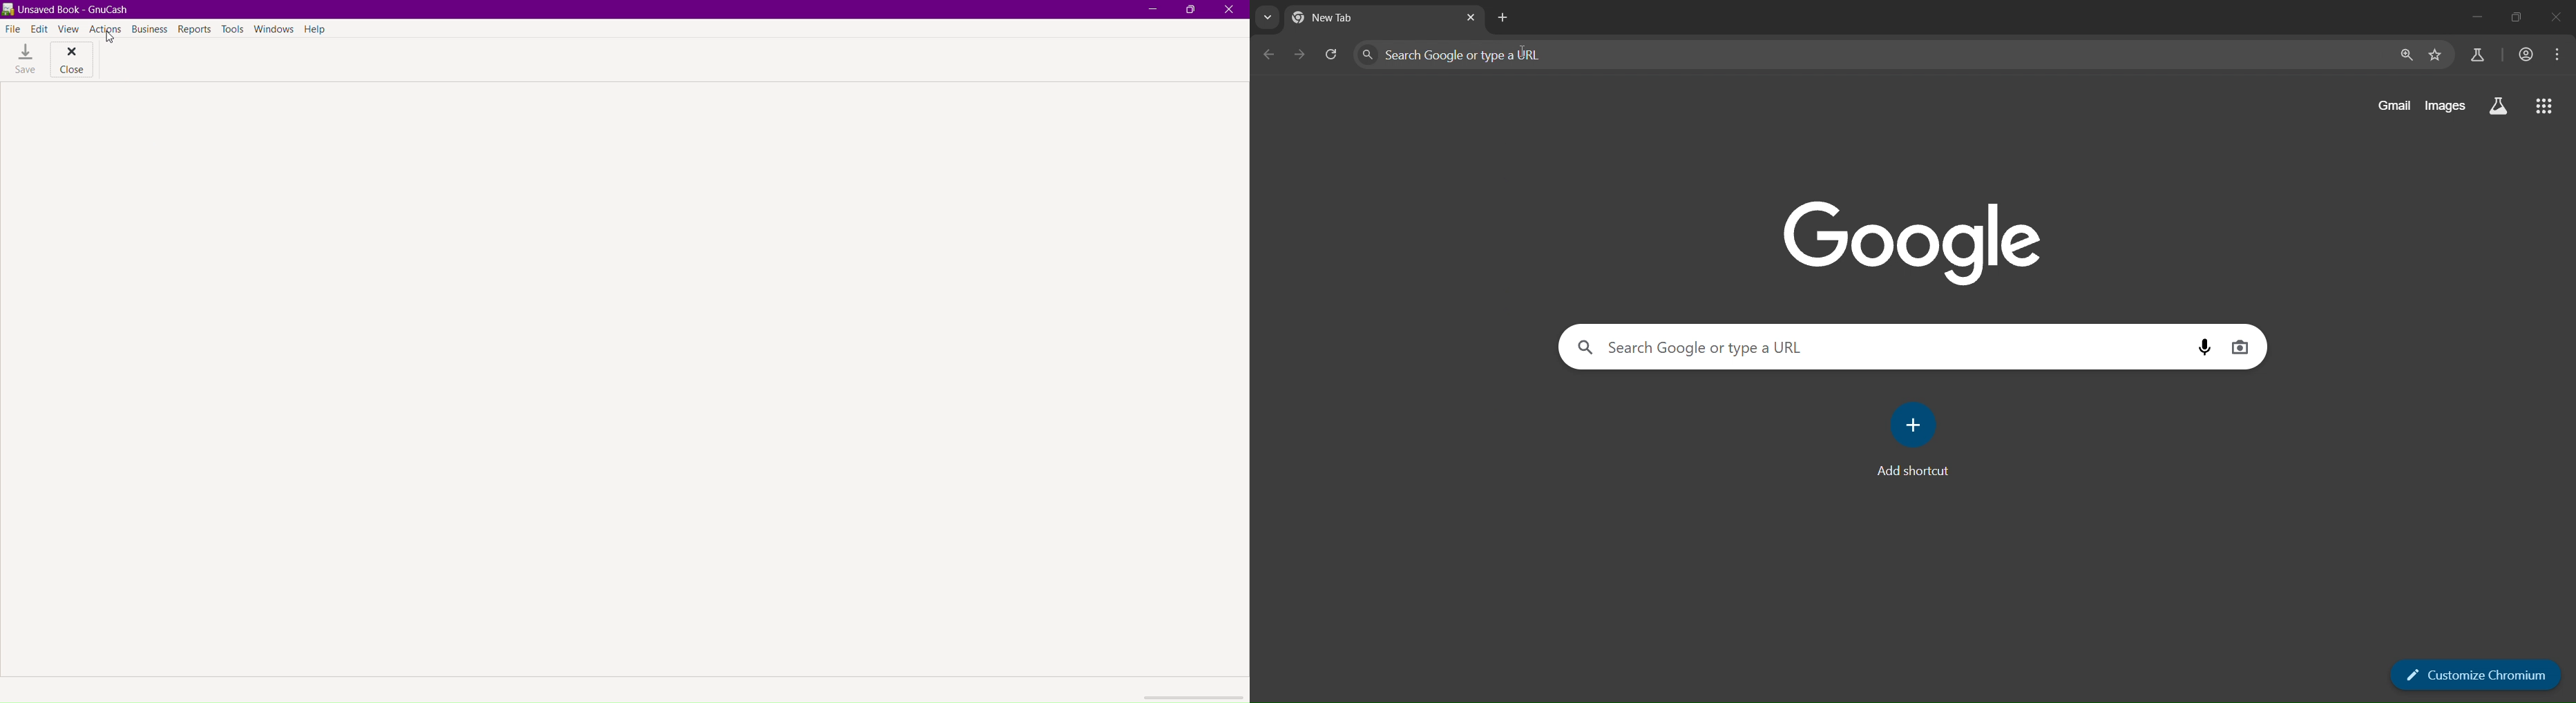 The height and width of the screenshot is (728, 2576). Describe the element at coordinates (2443, 106) in the screenshot. I see `images` at that location.